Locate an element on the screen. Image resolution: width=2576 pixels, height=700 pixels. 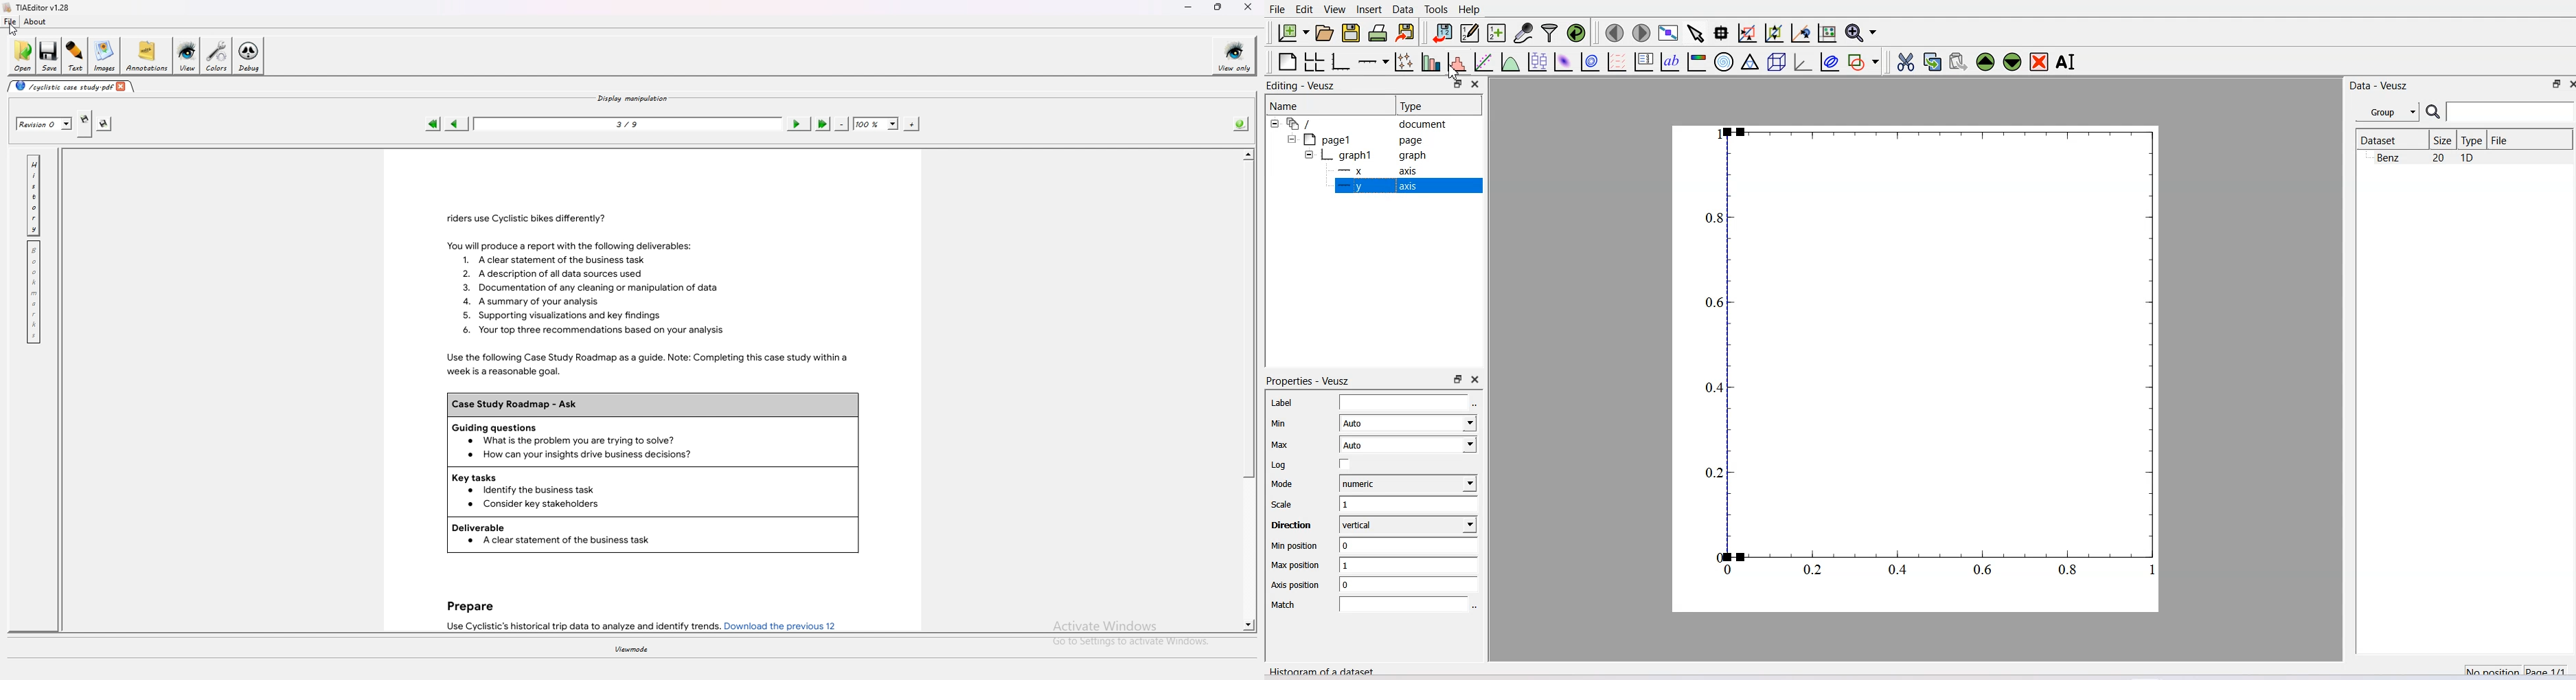
Use Cyclistic’s historical trip data to analyze and identify trends. is located at coordinates (578, 626).